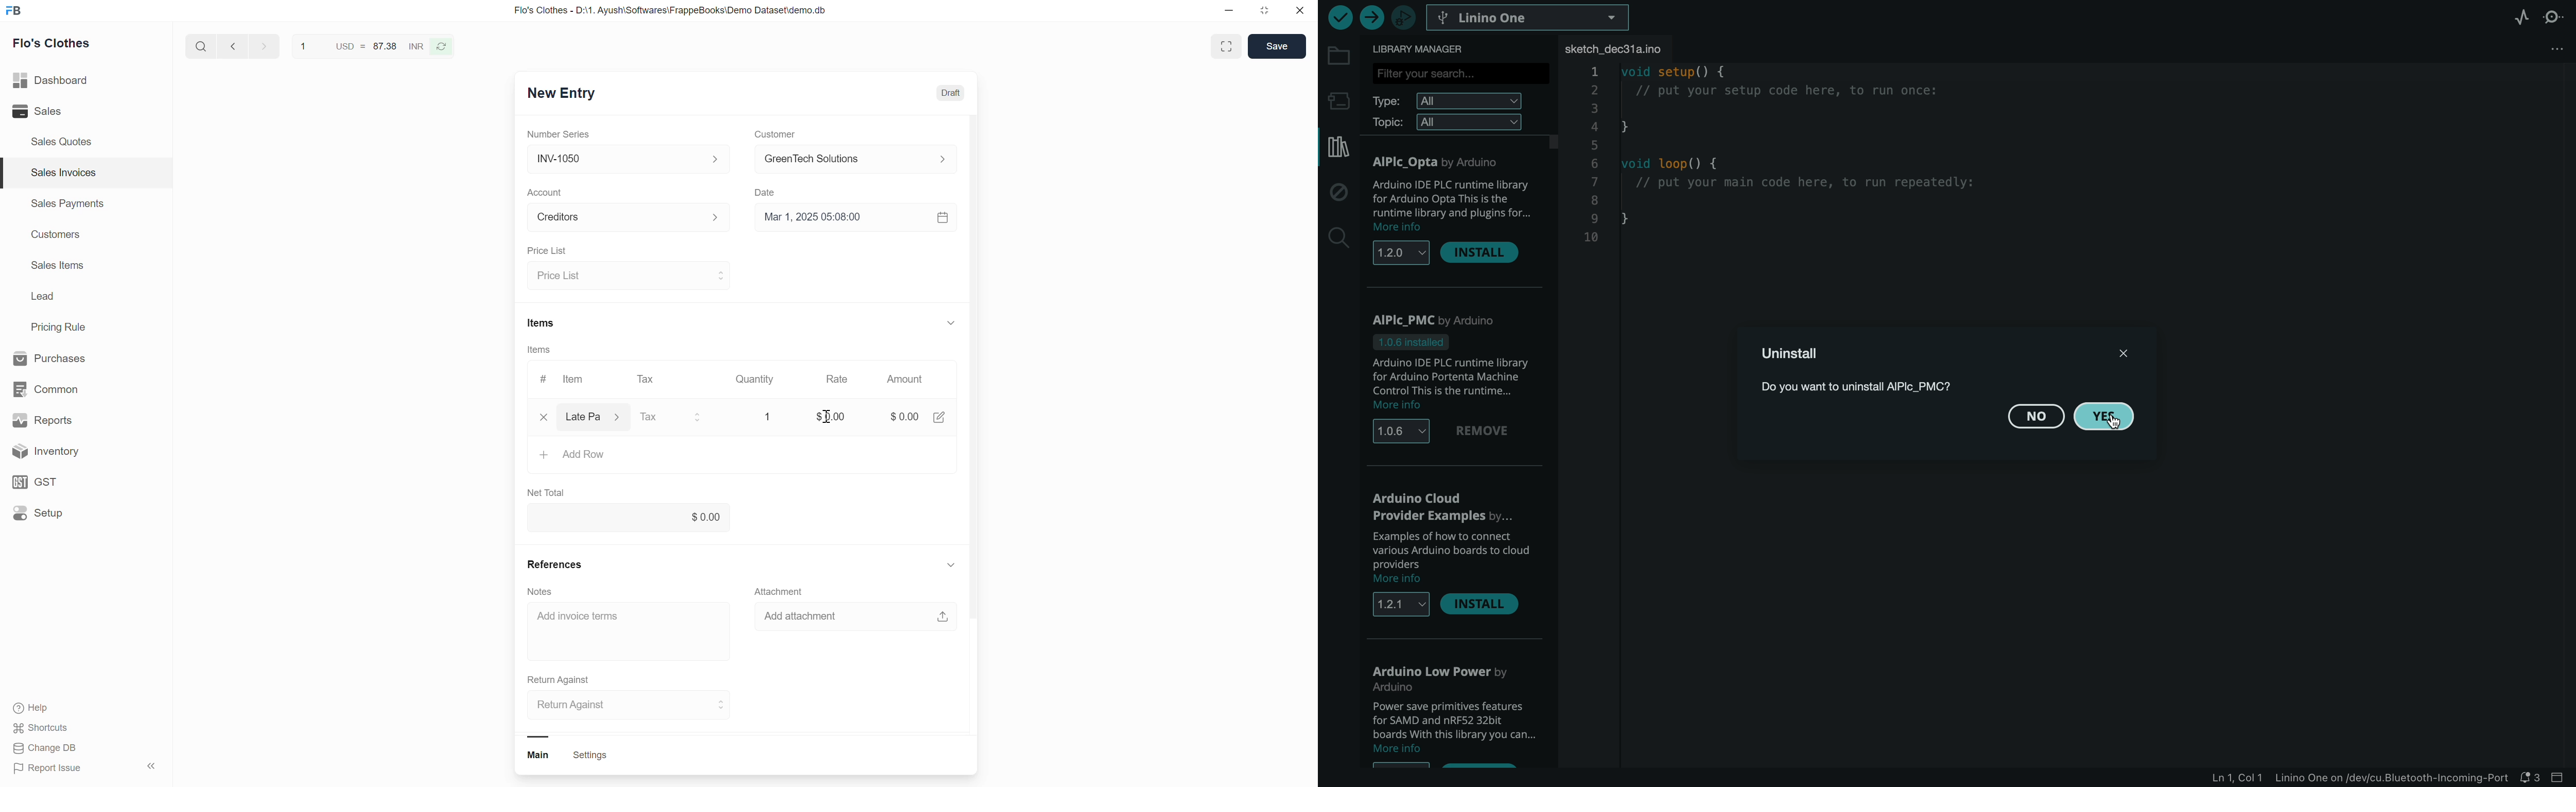  Describe the element at coordinates (853, 161) in the screenshot. I see `select customer` at that location.